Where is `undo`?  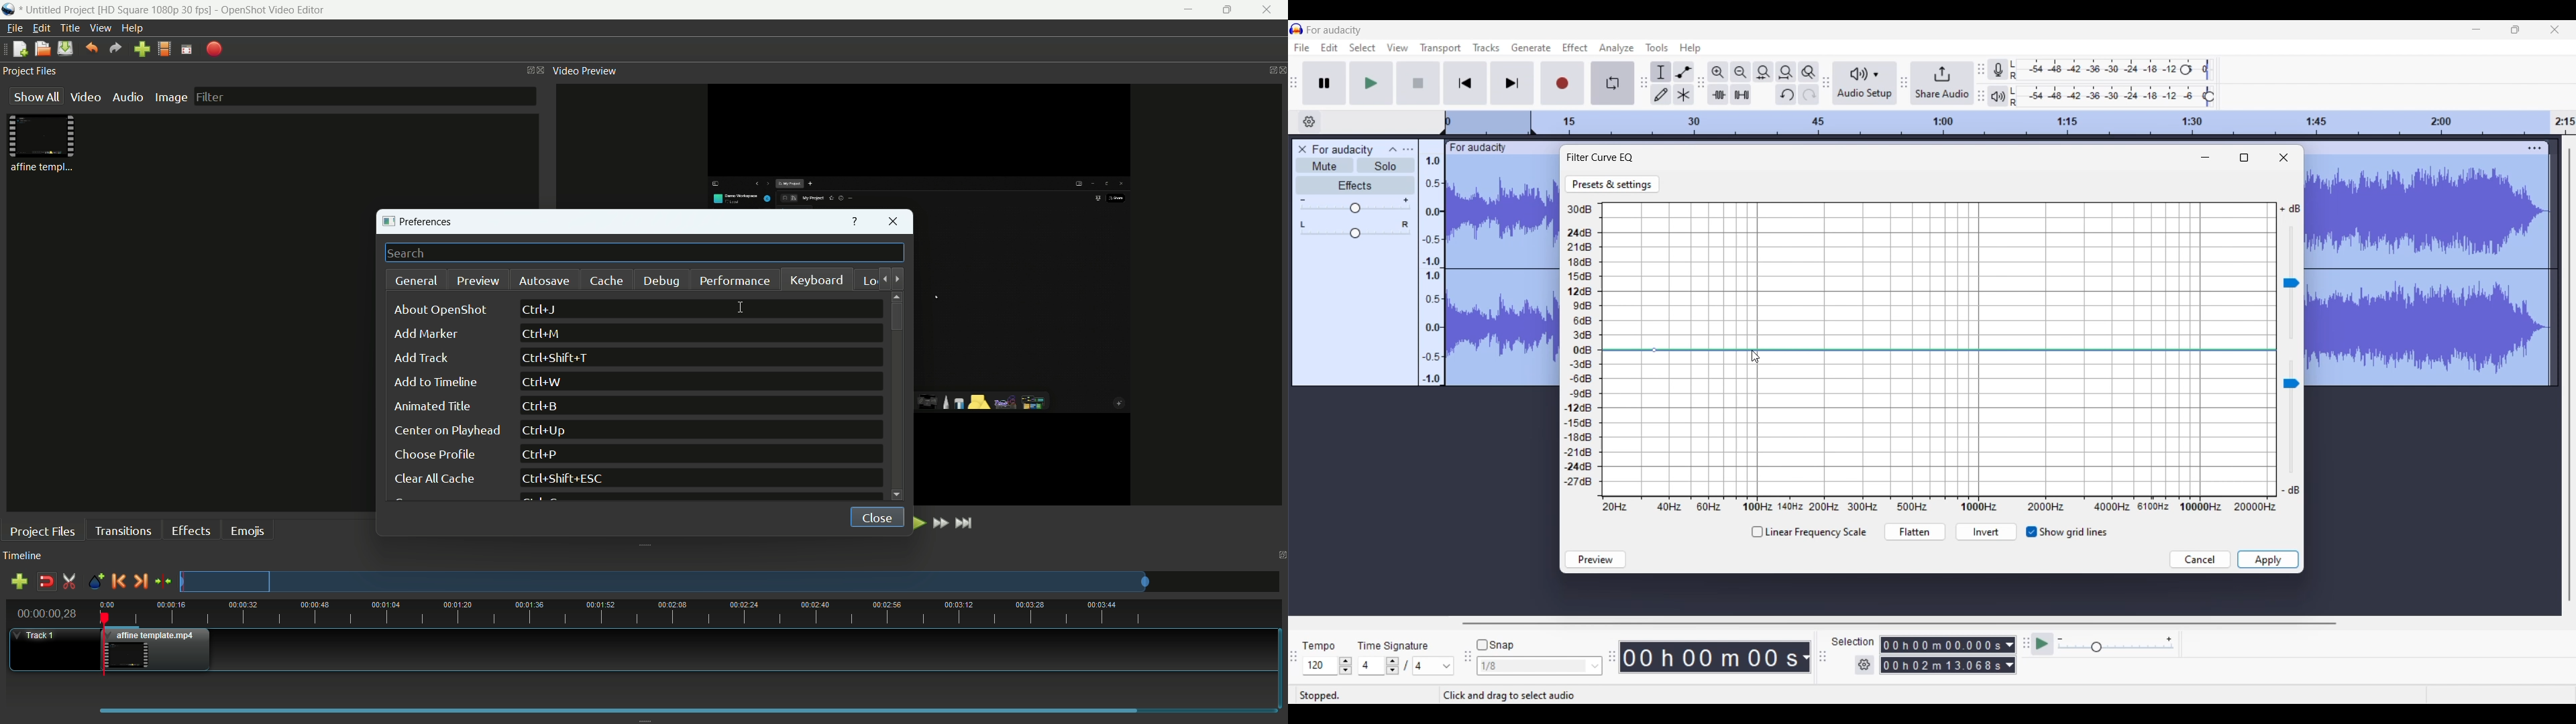 undo is located at coordinates (91, 48).